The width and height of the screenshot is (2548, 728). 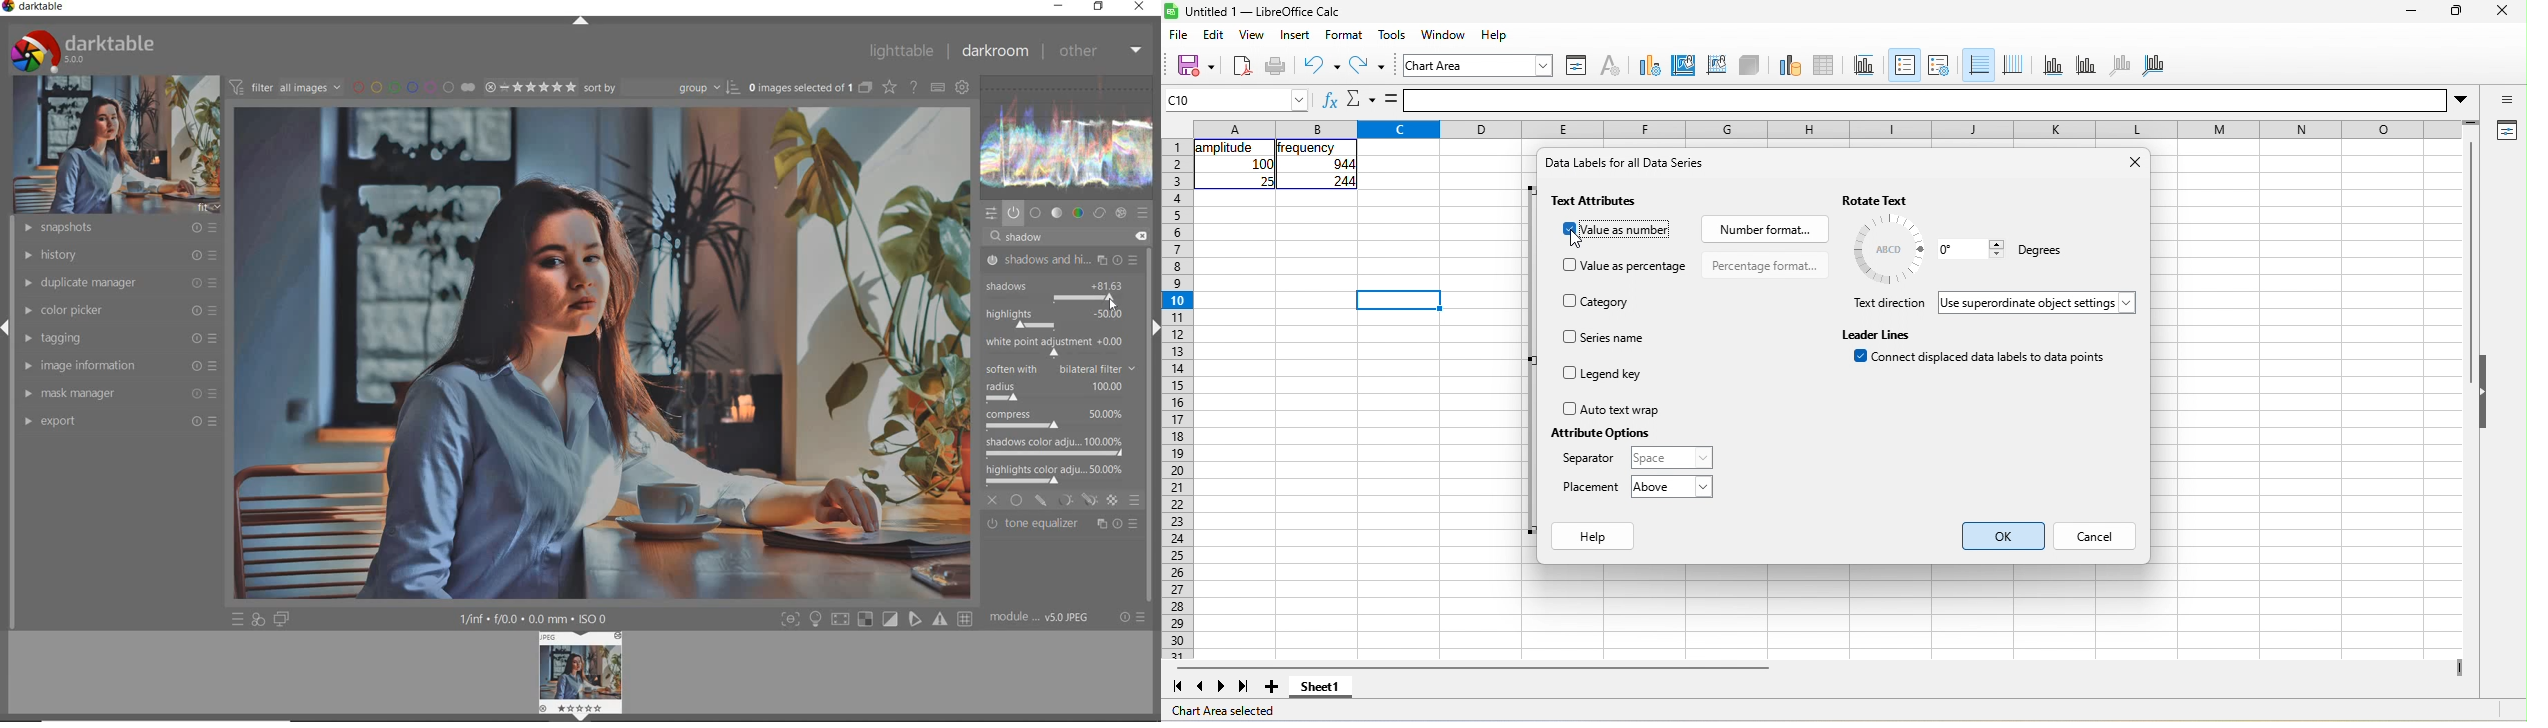 I want to click on y axis, so click(x=2084, y=64).